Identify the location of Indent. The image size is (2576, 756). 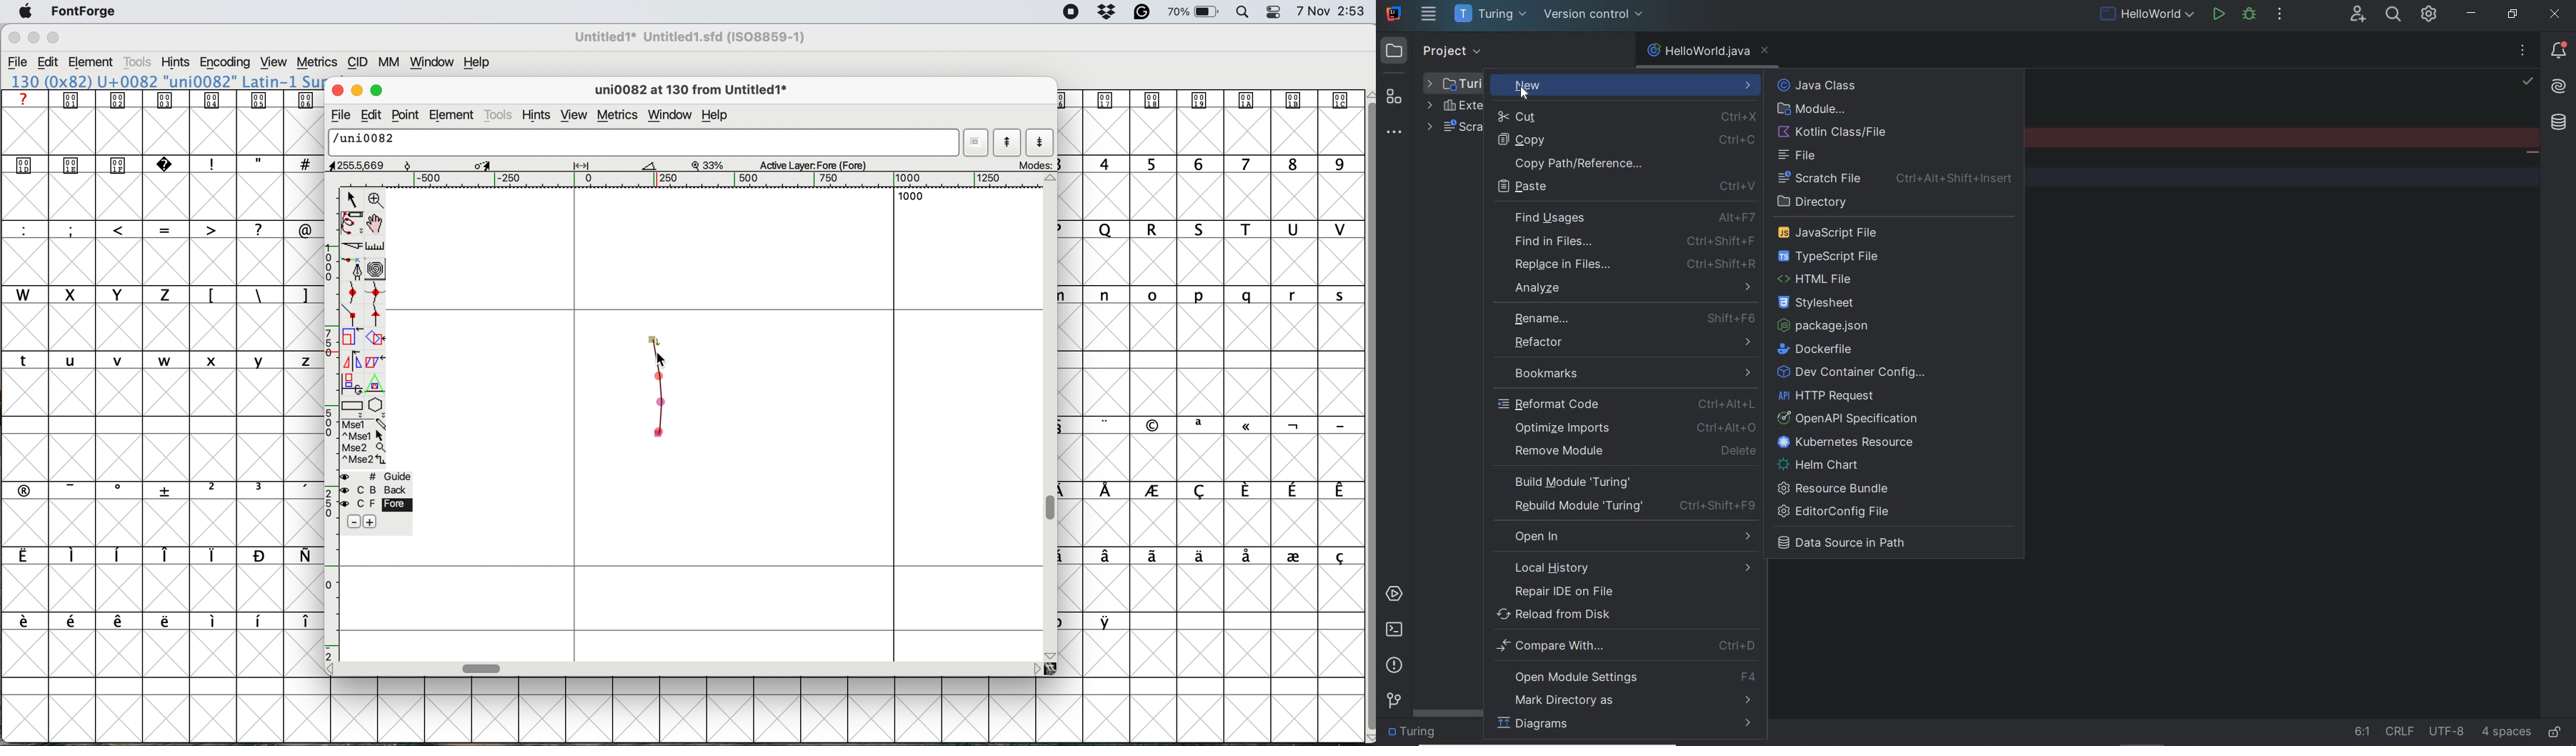
(2507, 733).